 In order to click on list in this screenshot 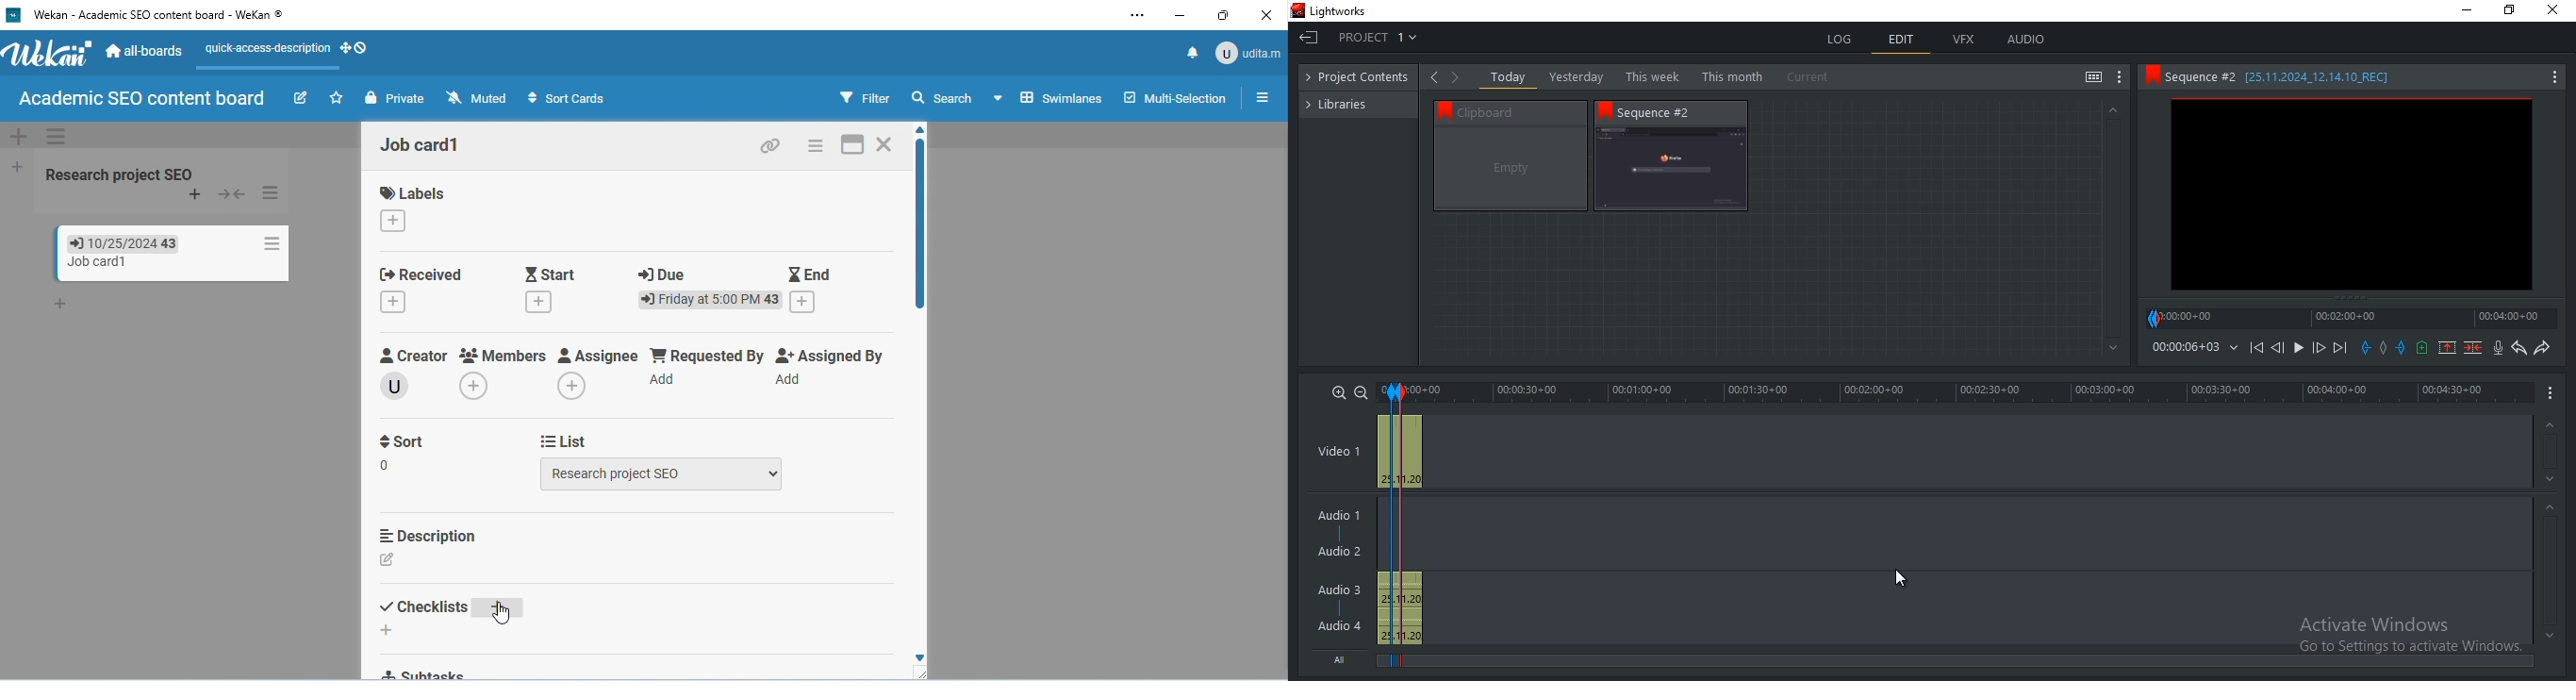, I will do `click(566, 440)`.